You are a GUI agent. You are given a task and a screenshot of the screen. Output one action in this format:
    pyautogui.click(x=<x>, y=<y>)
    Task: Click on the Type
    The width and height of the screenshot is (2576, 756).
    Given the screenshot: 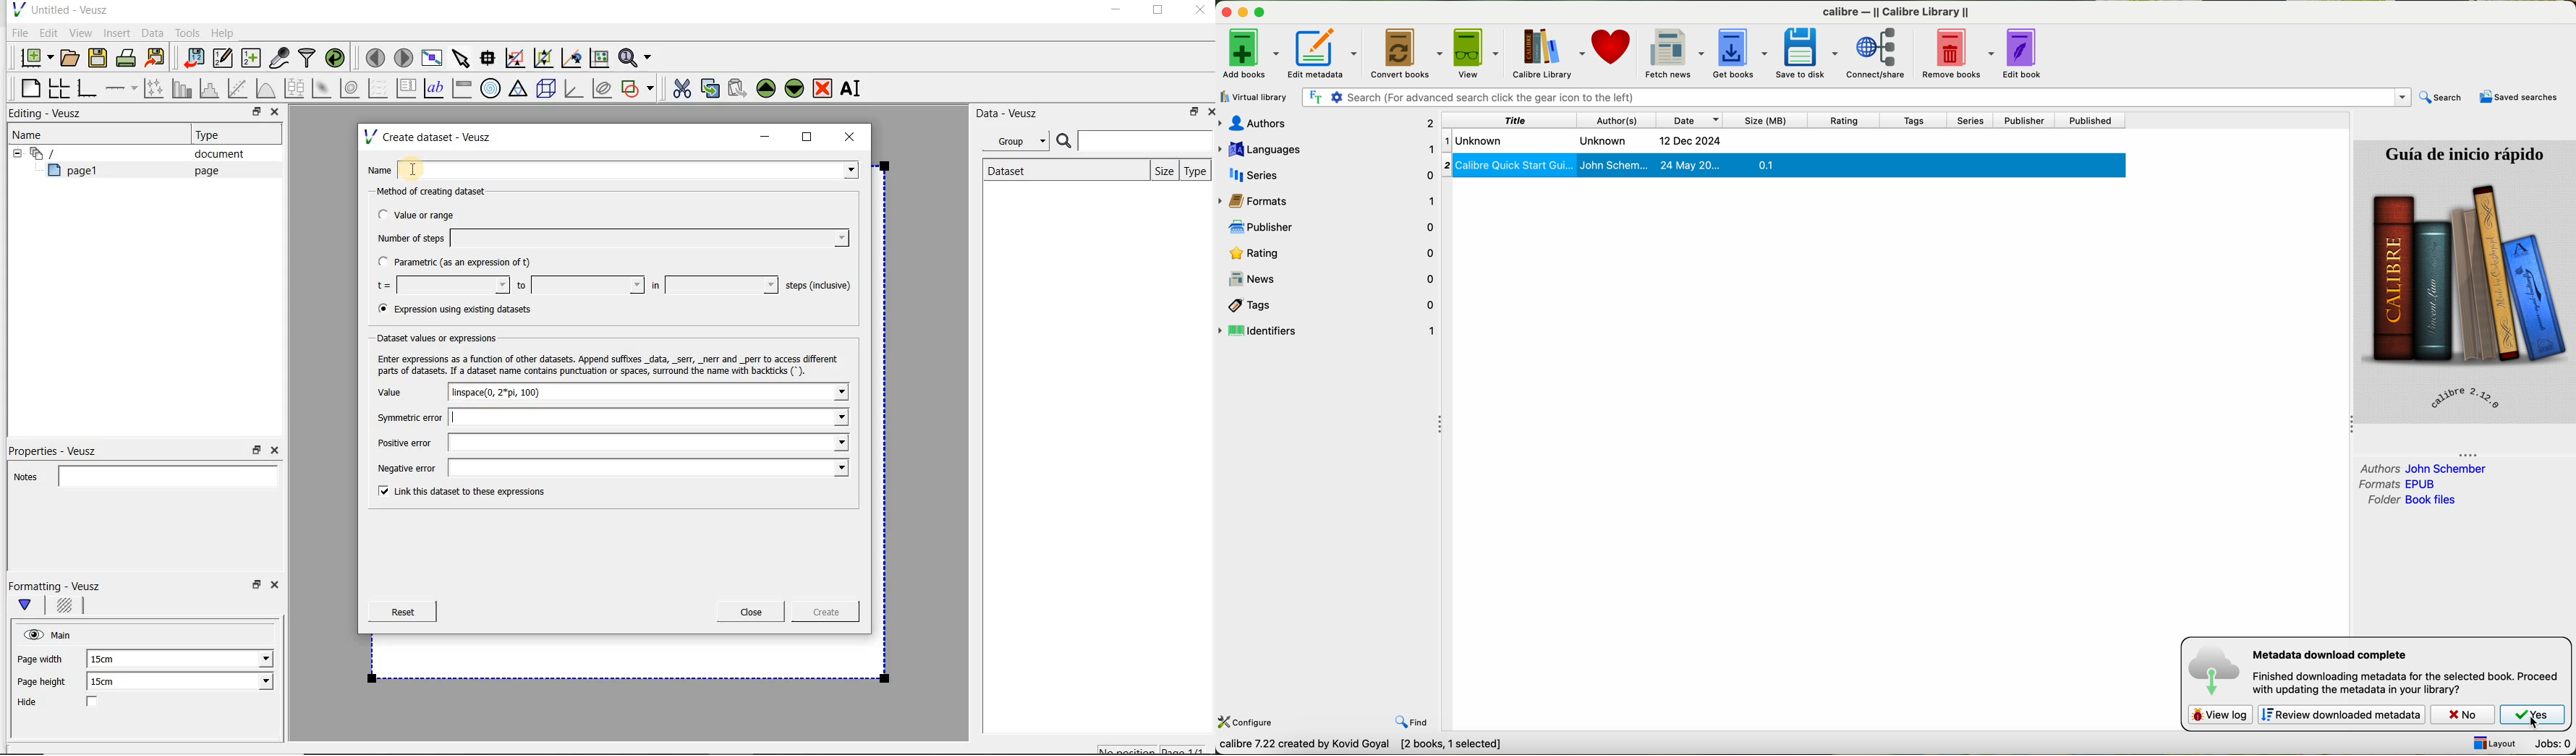 What is the action you would take?
    pyautogui.click(x=213, y=135)
    